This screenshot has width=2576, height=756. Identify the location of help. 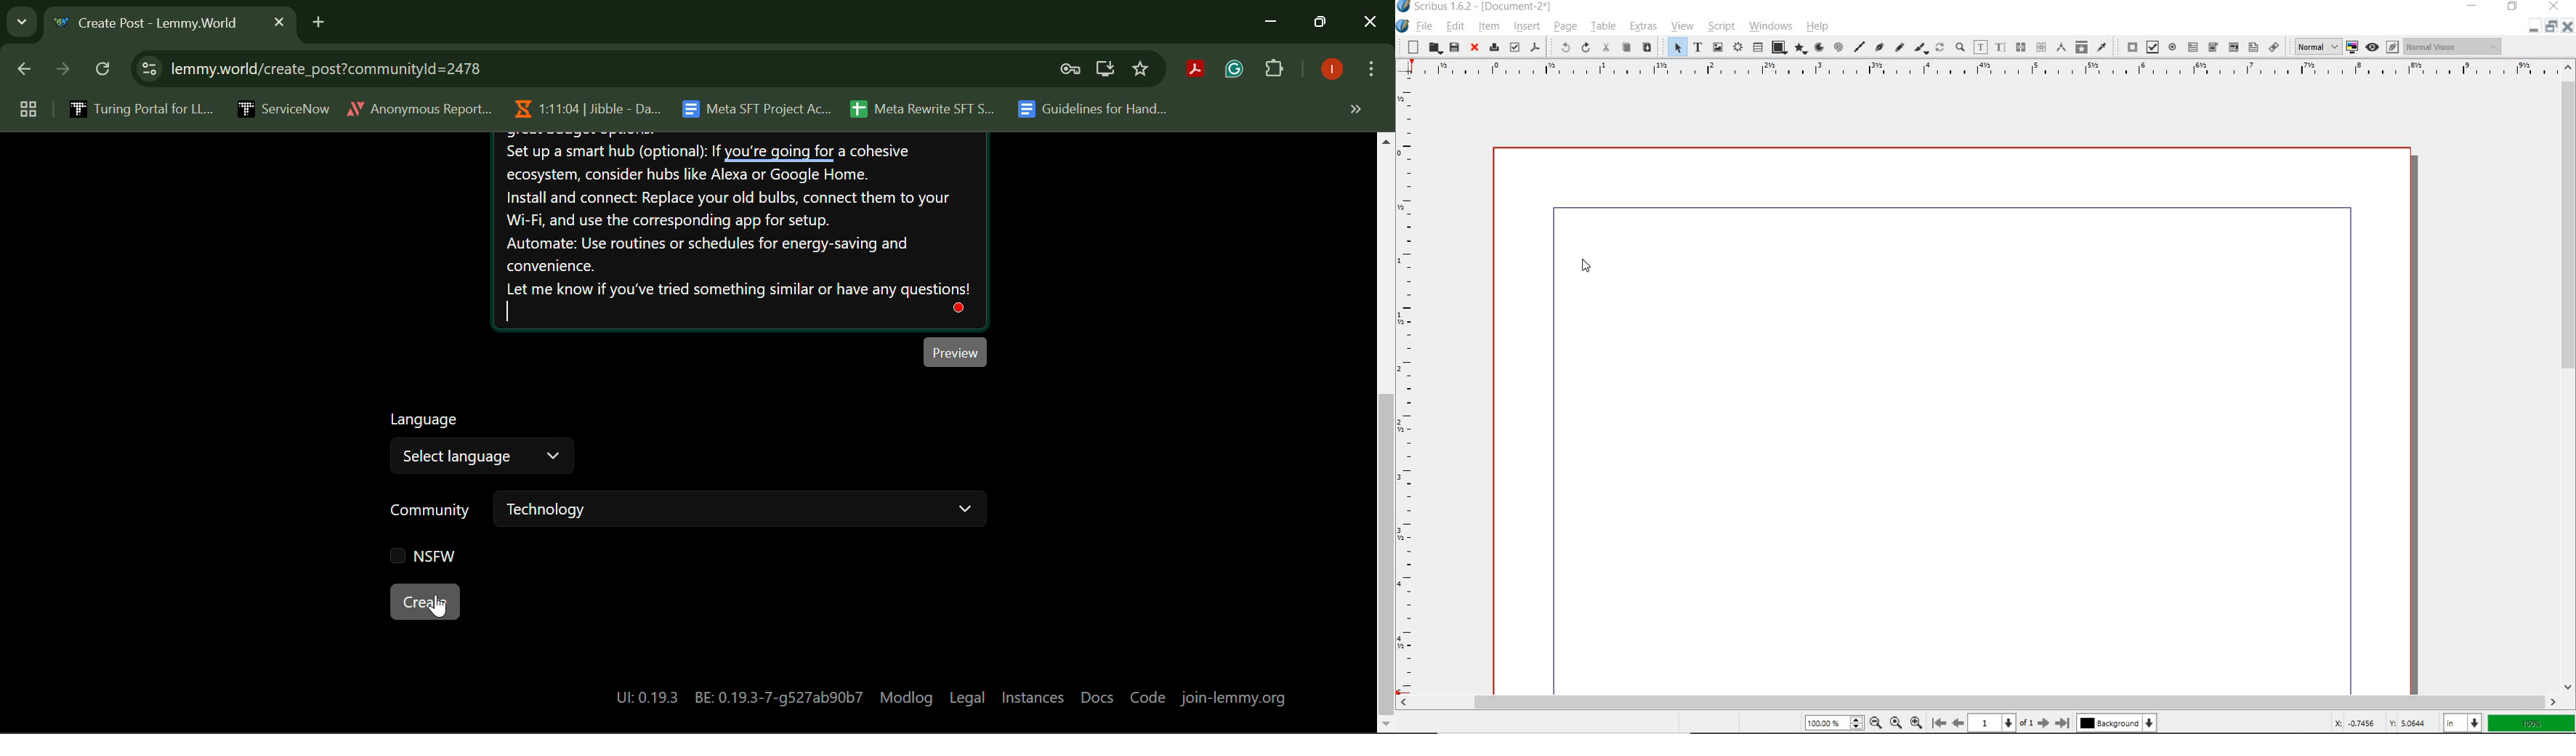
(1820, 26).